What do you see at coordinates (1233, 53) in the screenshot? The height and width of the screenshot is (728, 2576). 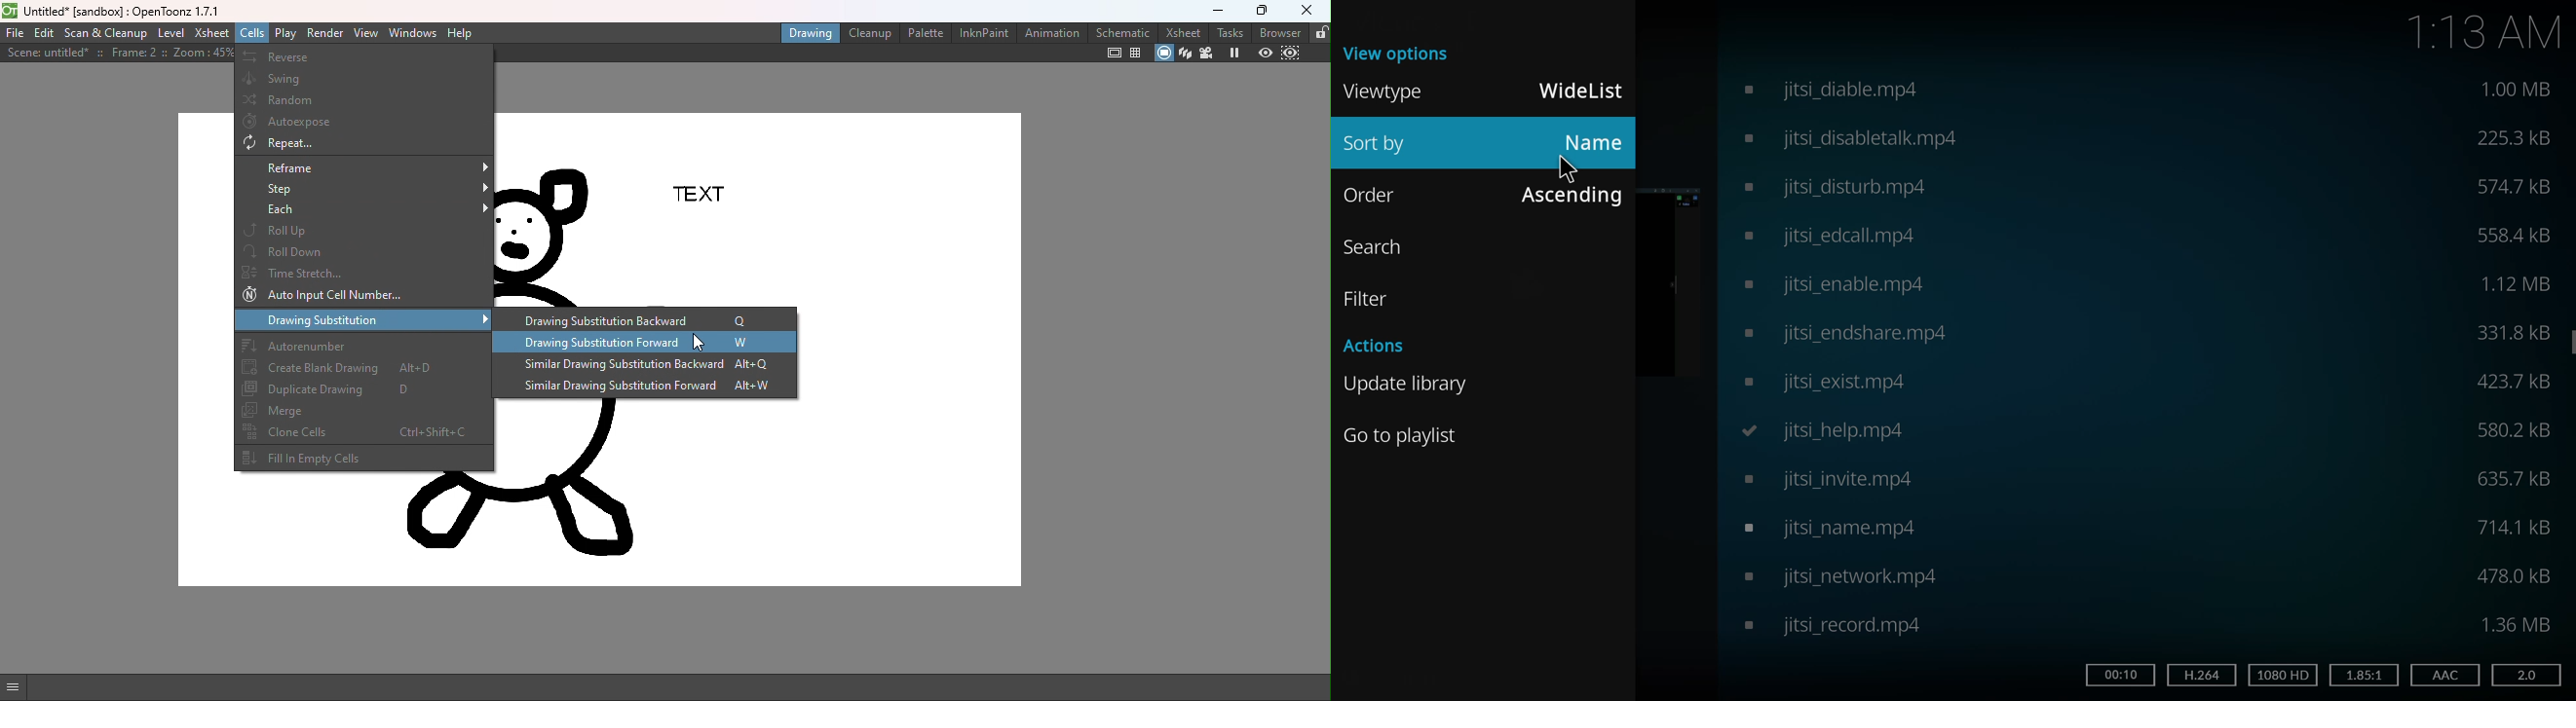 I see `Freeze` at bounding box center [1233, 53].